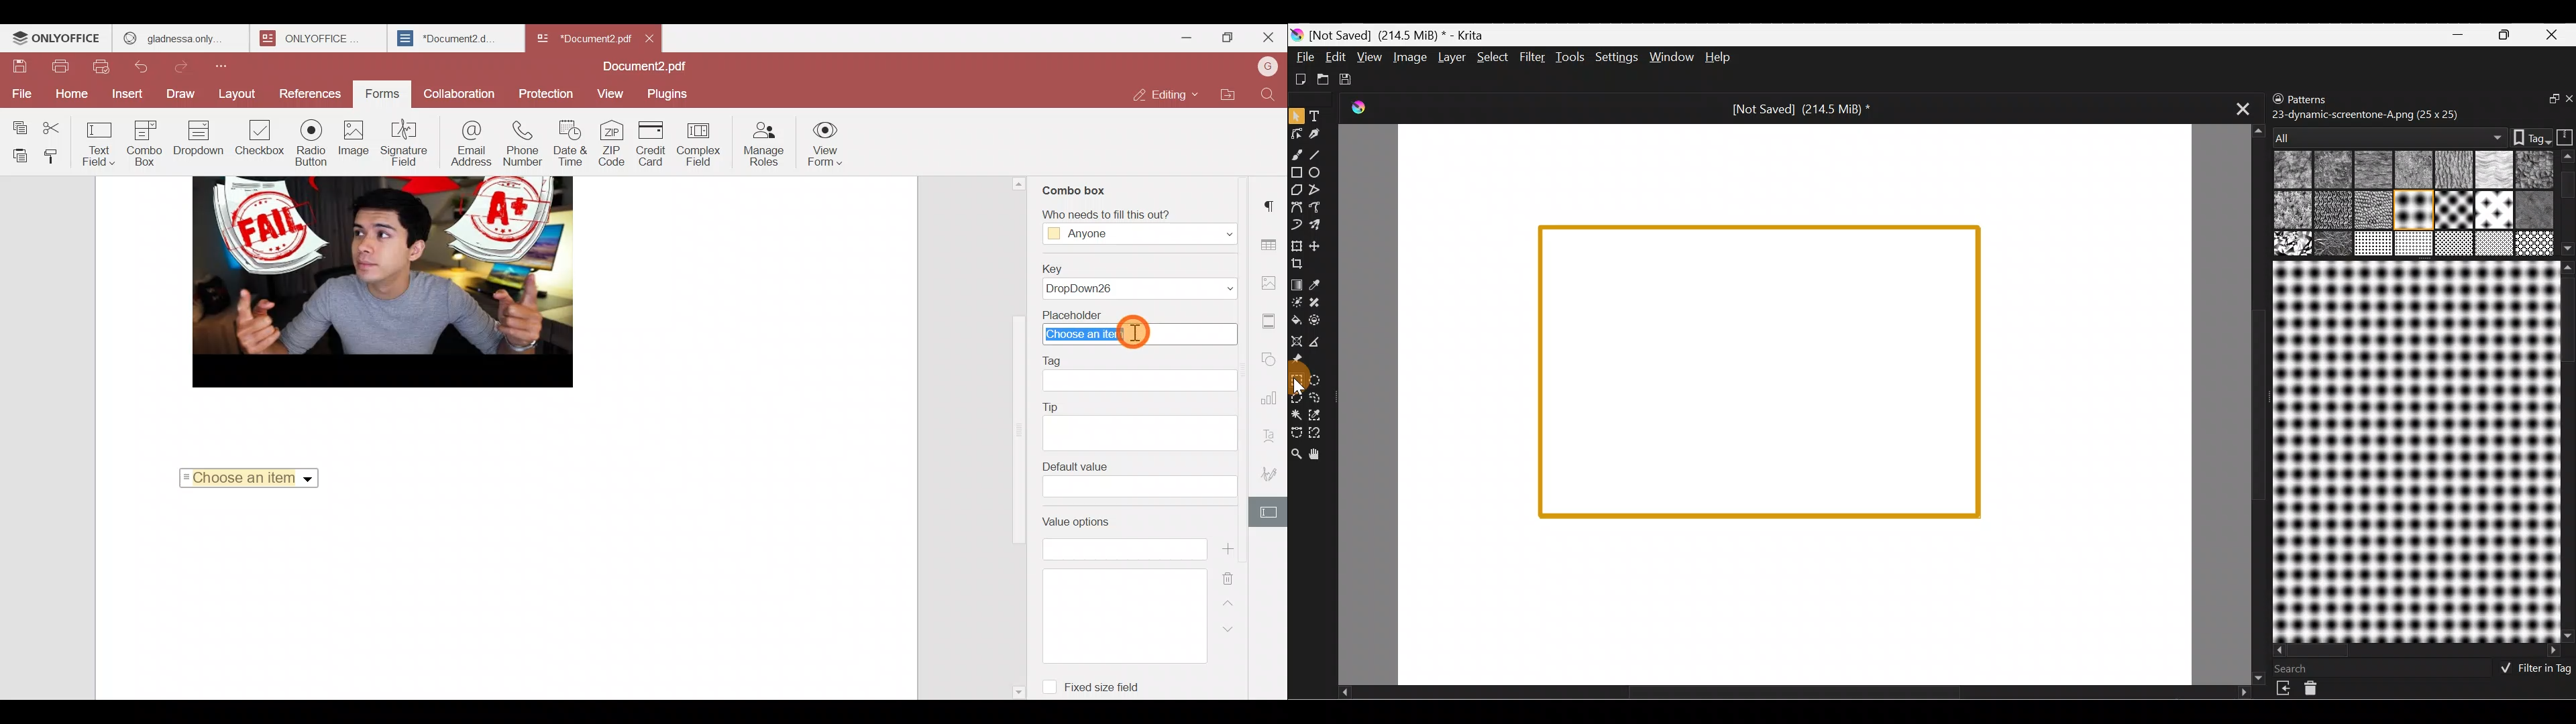 The image size is (2576, 728). What do you see at coordinates (2238, 108) in the screenshot?
I see `Close tab` at bounding box center [2238, 108].